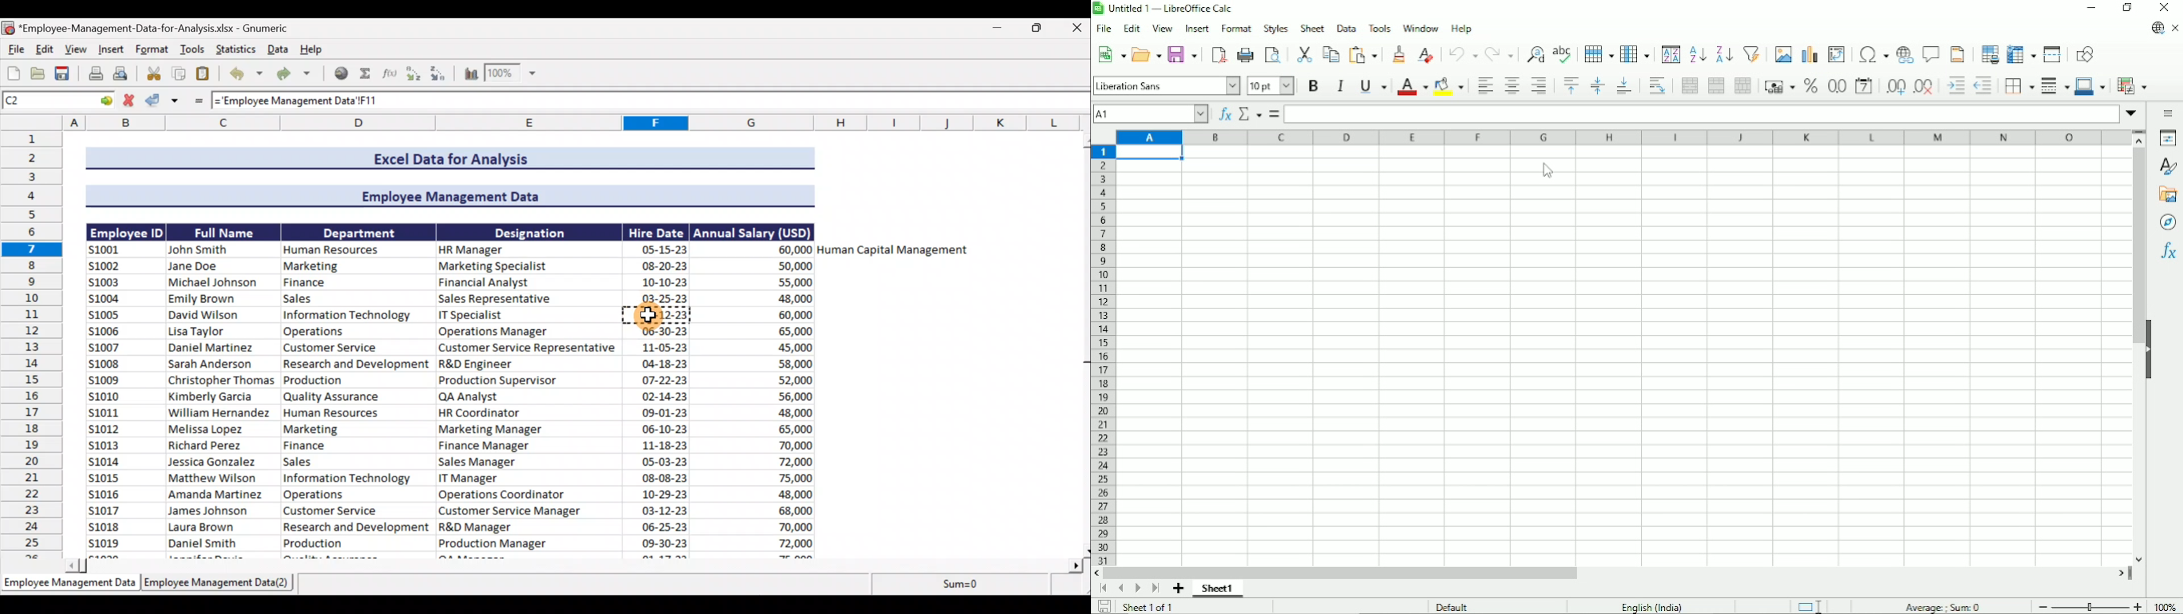 Image resolution: width=2184 pixels, height=616 pixels. Describe the element at coordinates (1779, 86) in the screenshot. I see `Format as currency` at that location.